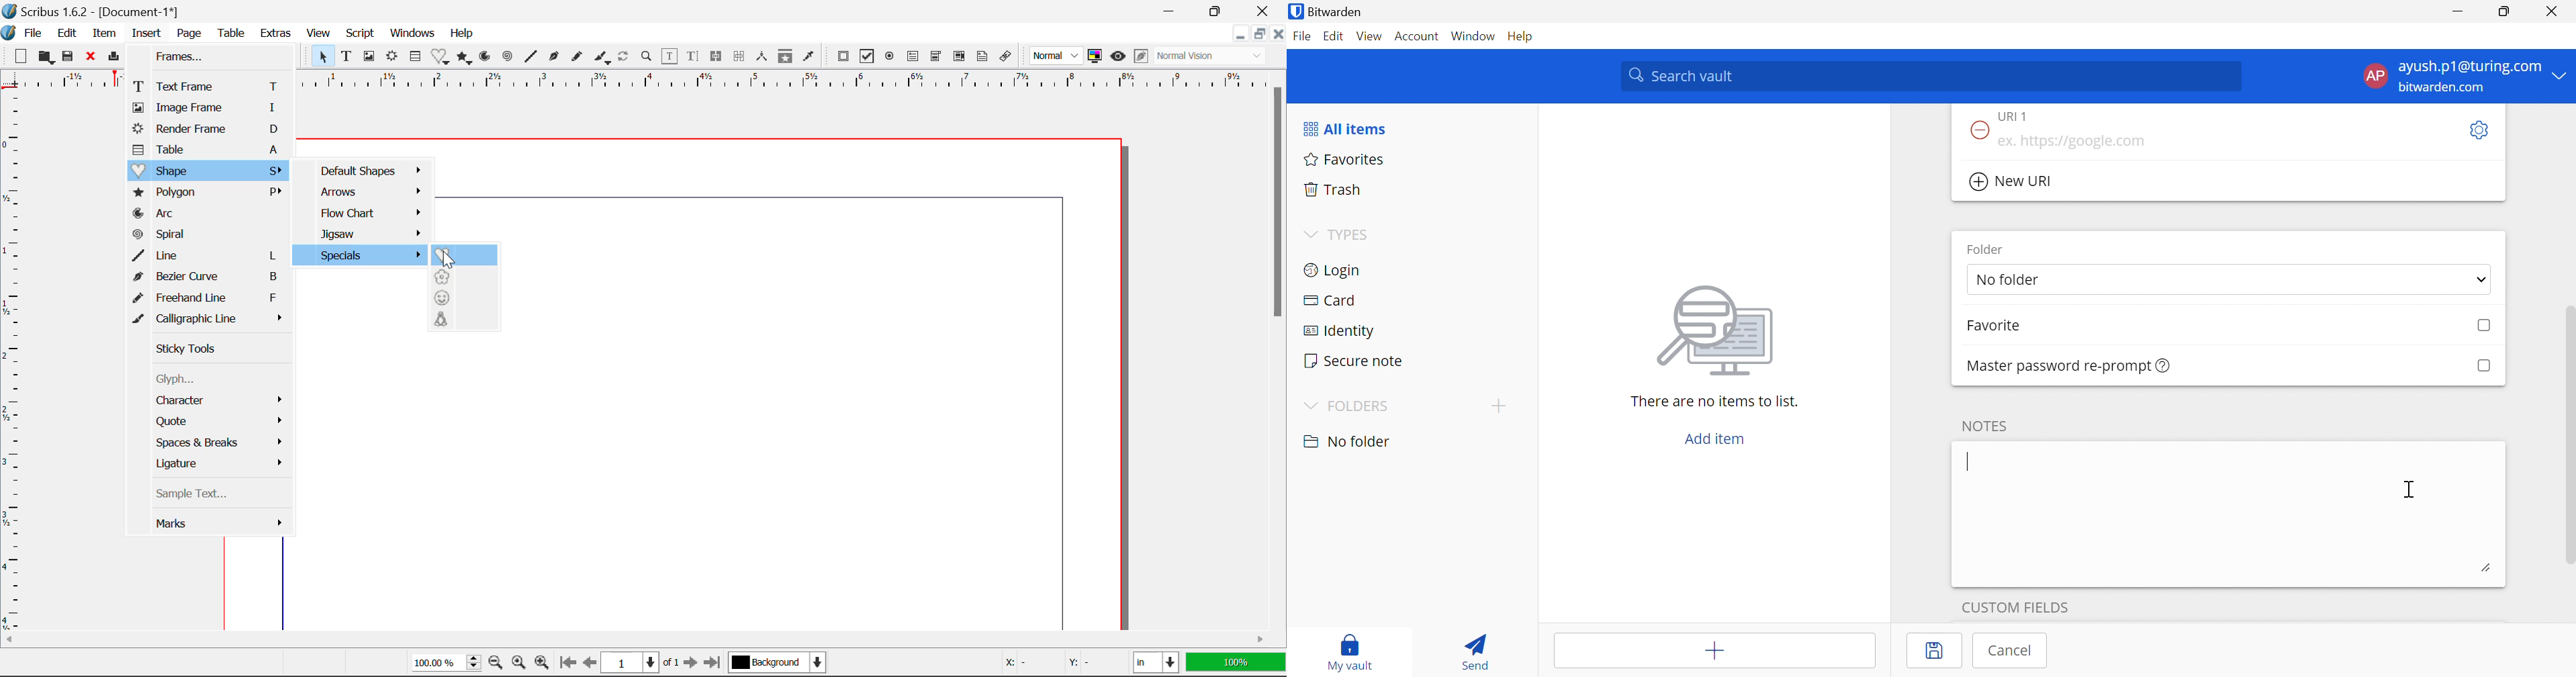 This screenshot has width=2576, height=700. What do you see at coordinates (212, 214) in the screenshot?
I see `Arc` at bounding box center [212, 214].